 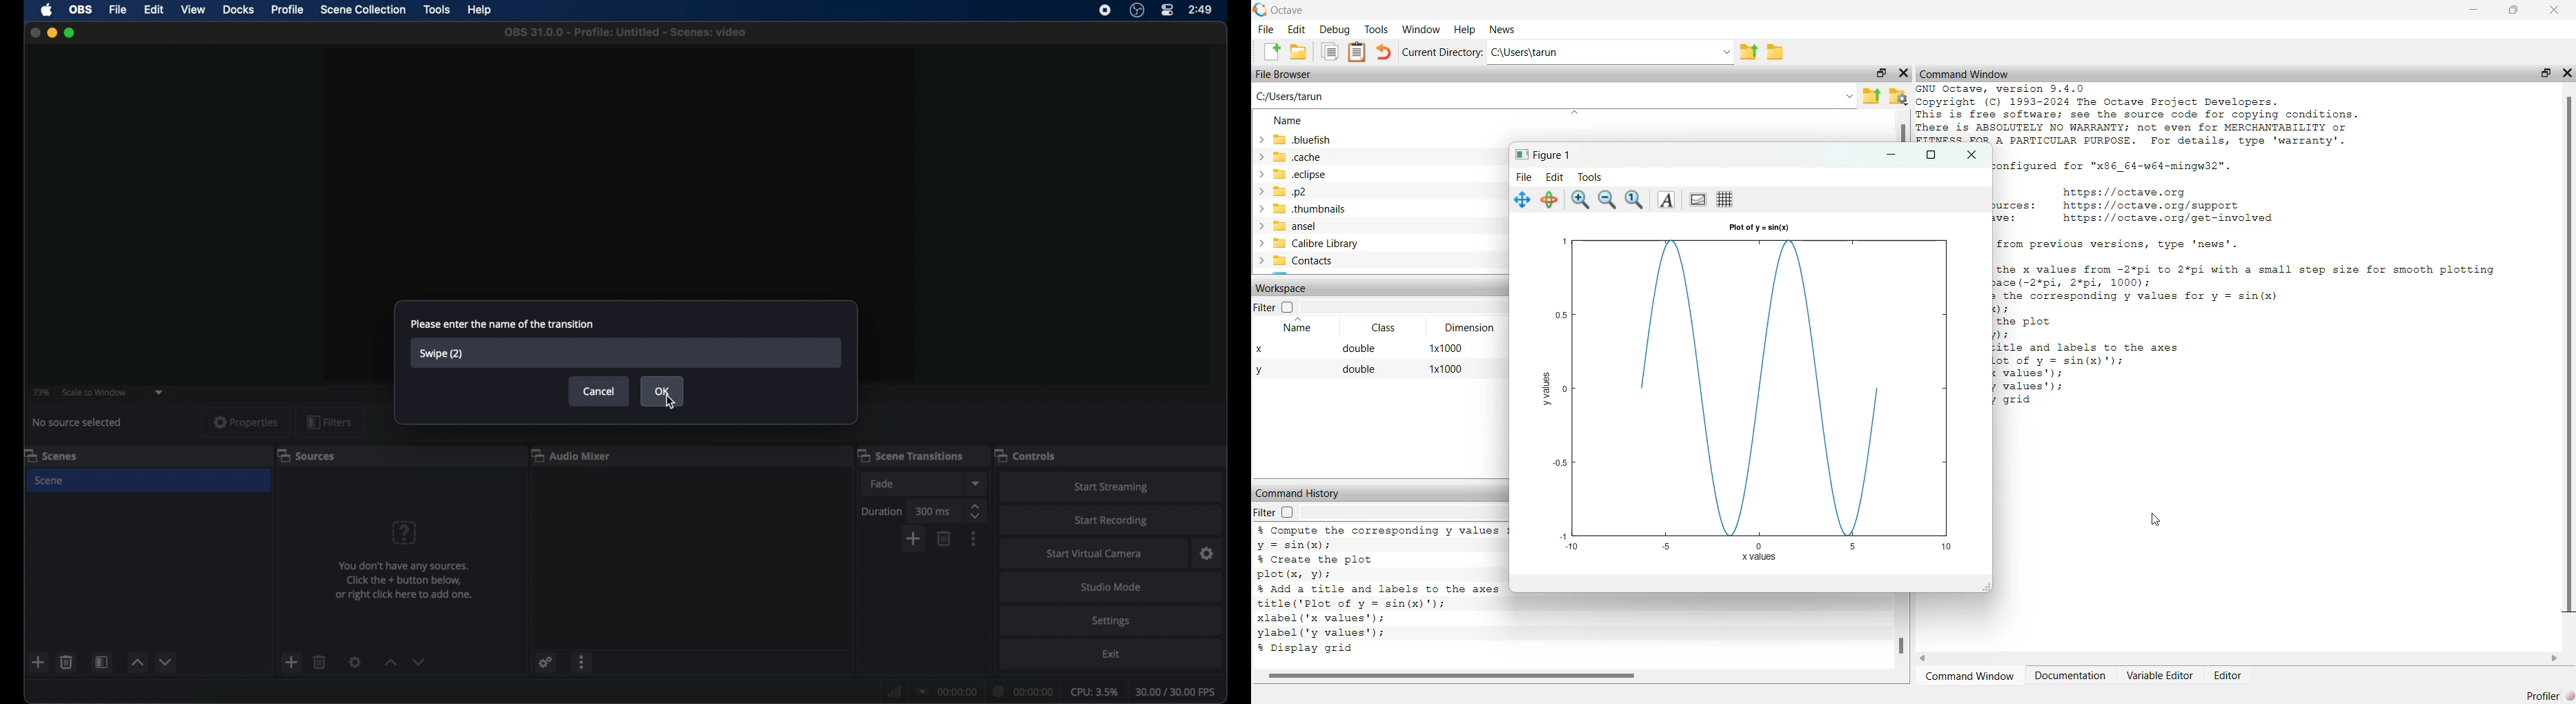 I want to click on time, so click(x=1202, y=10).